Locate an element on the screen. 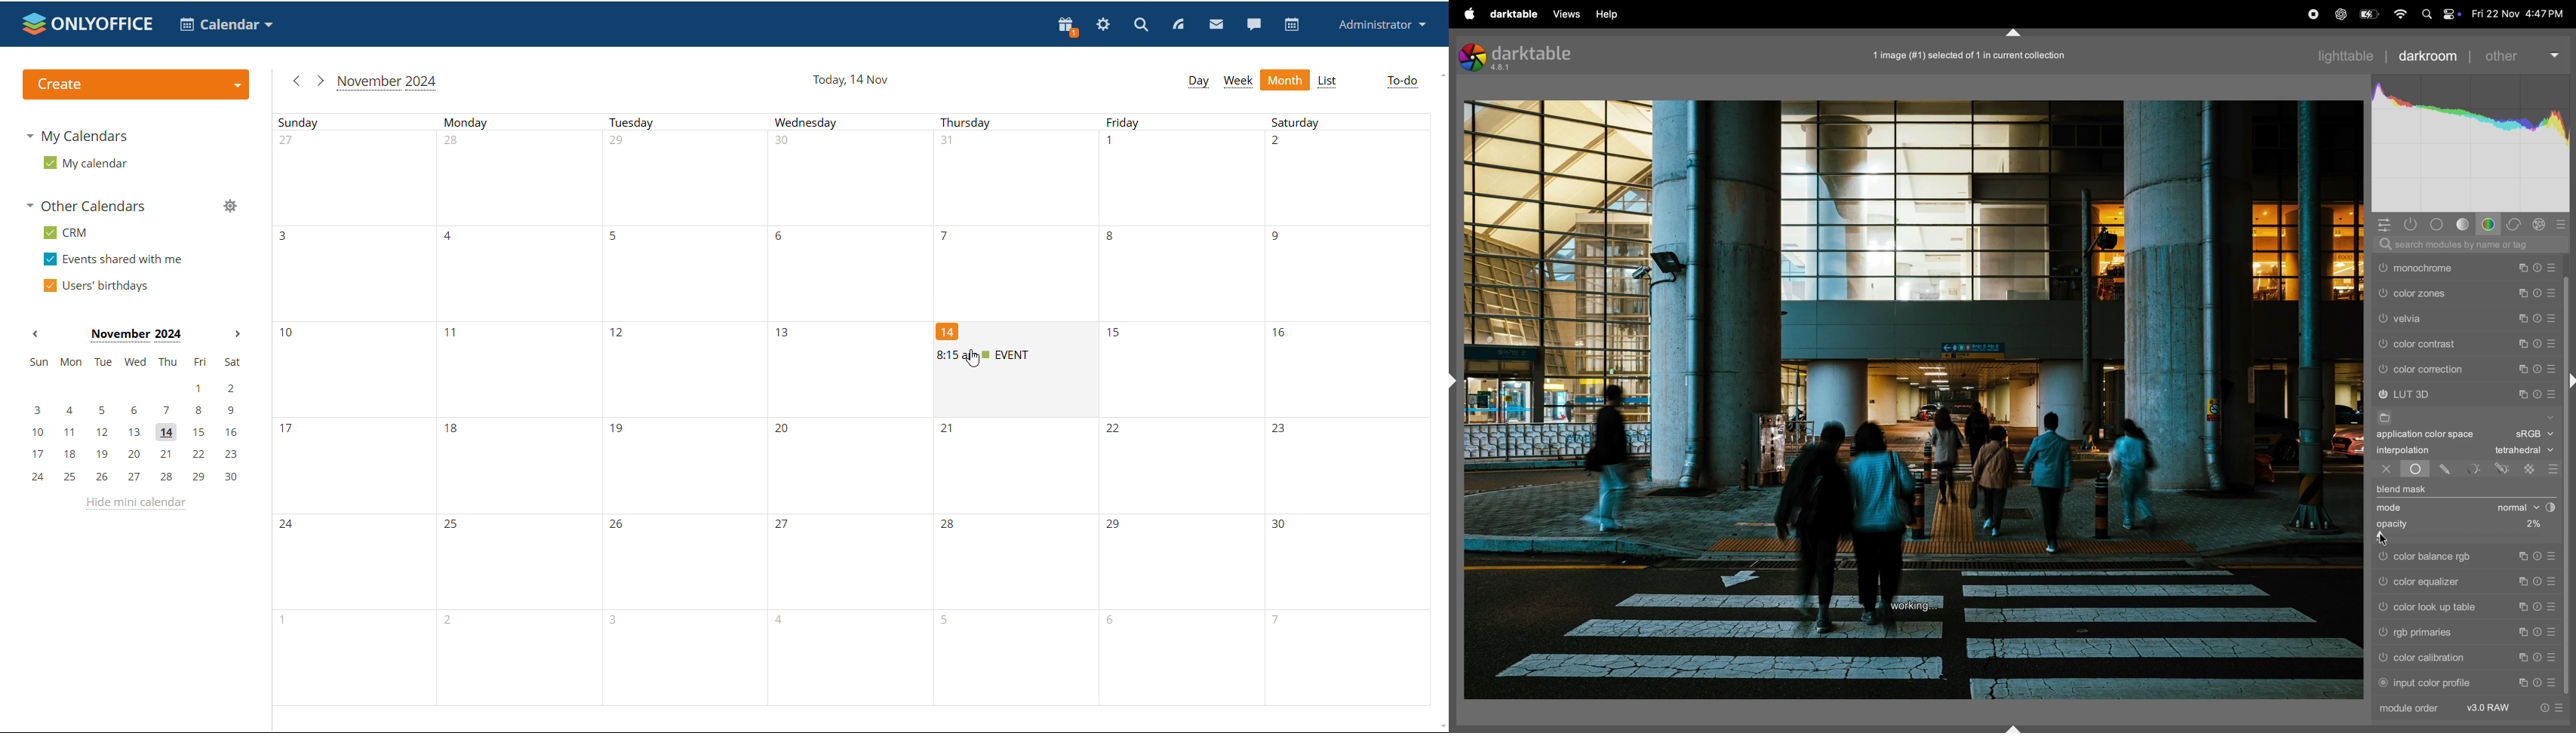  multiple instance actions is located at coordinates (2523, 632).